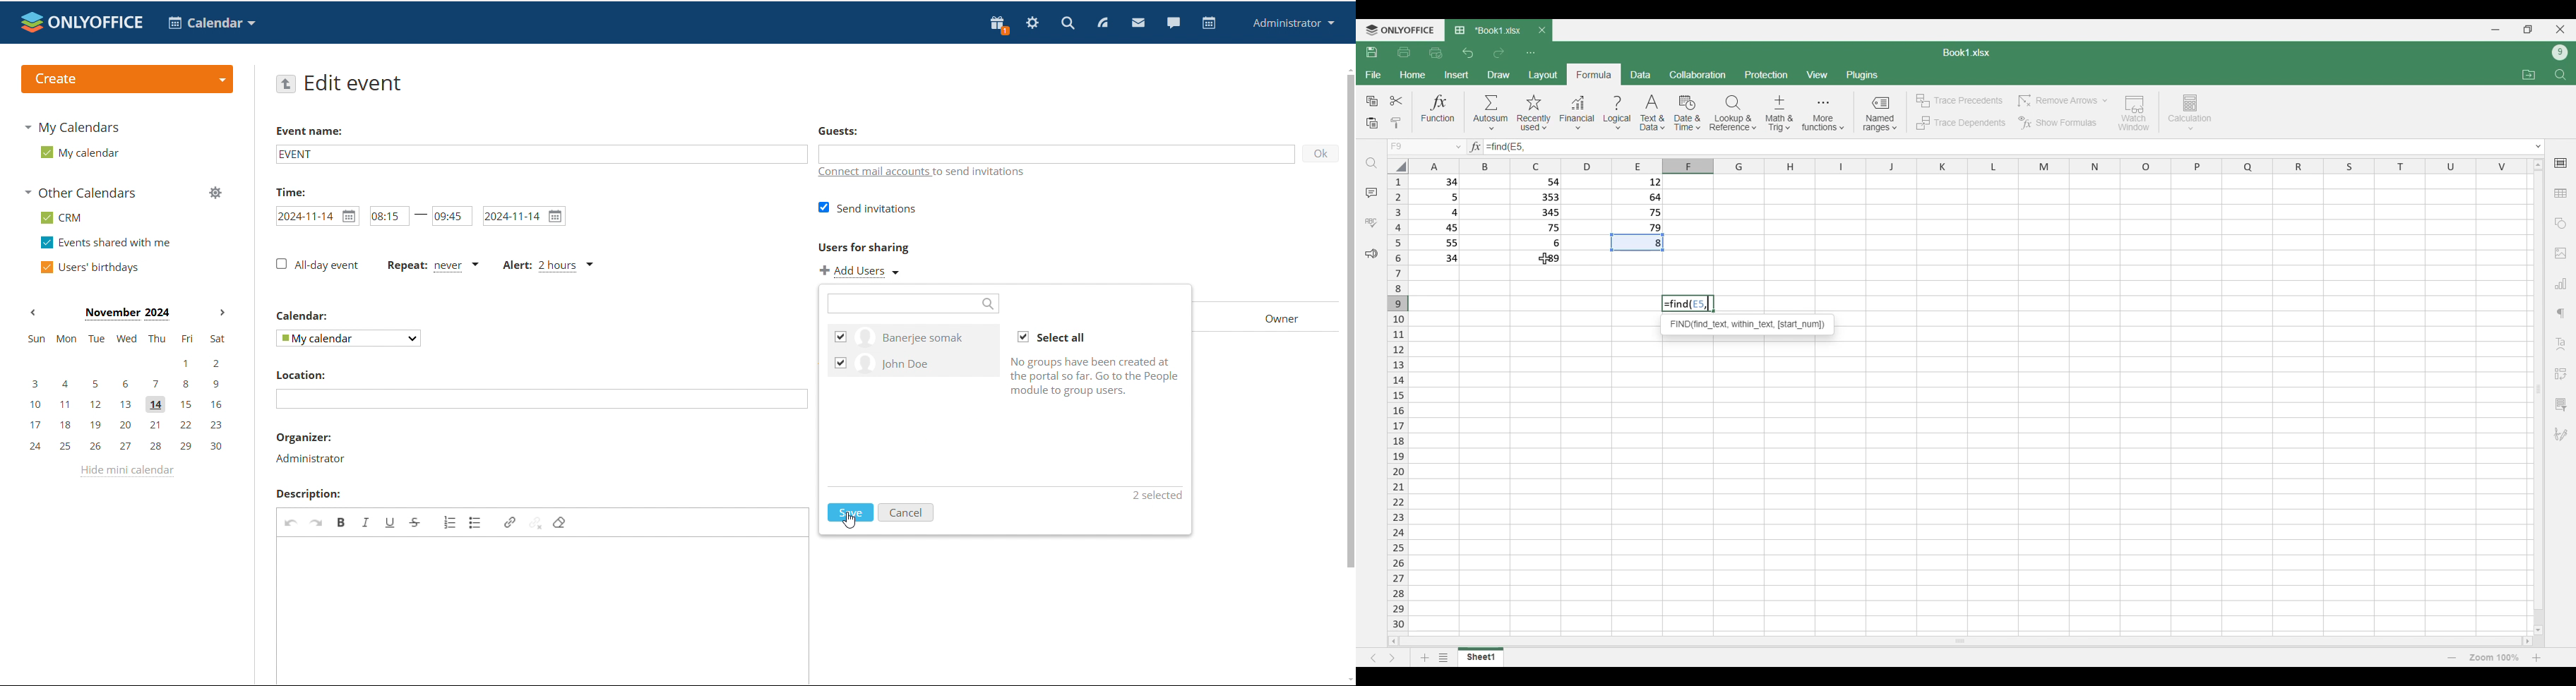  What do you see at coordinates (2539, 397) in the screenshot?
I see `Vertical slide bar` at bounding box center [2539, 397].